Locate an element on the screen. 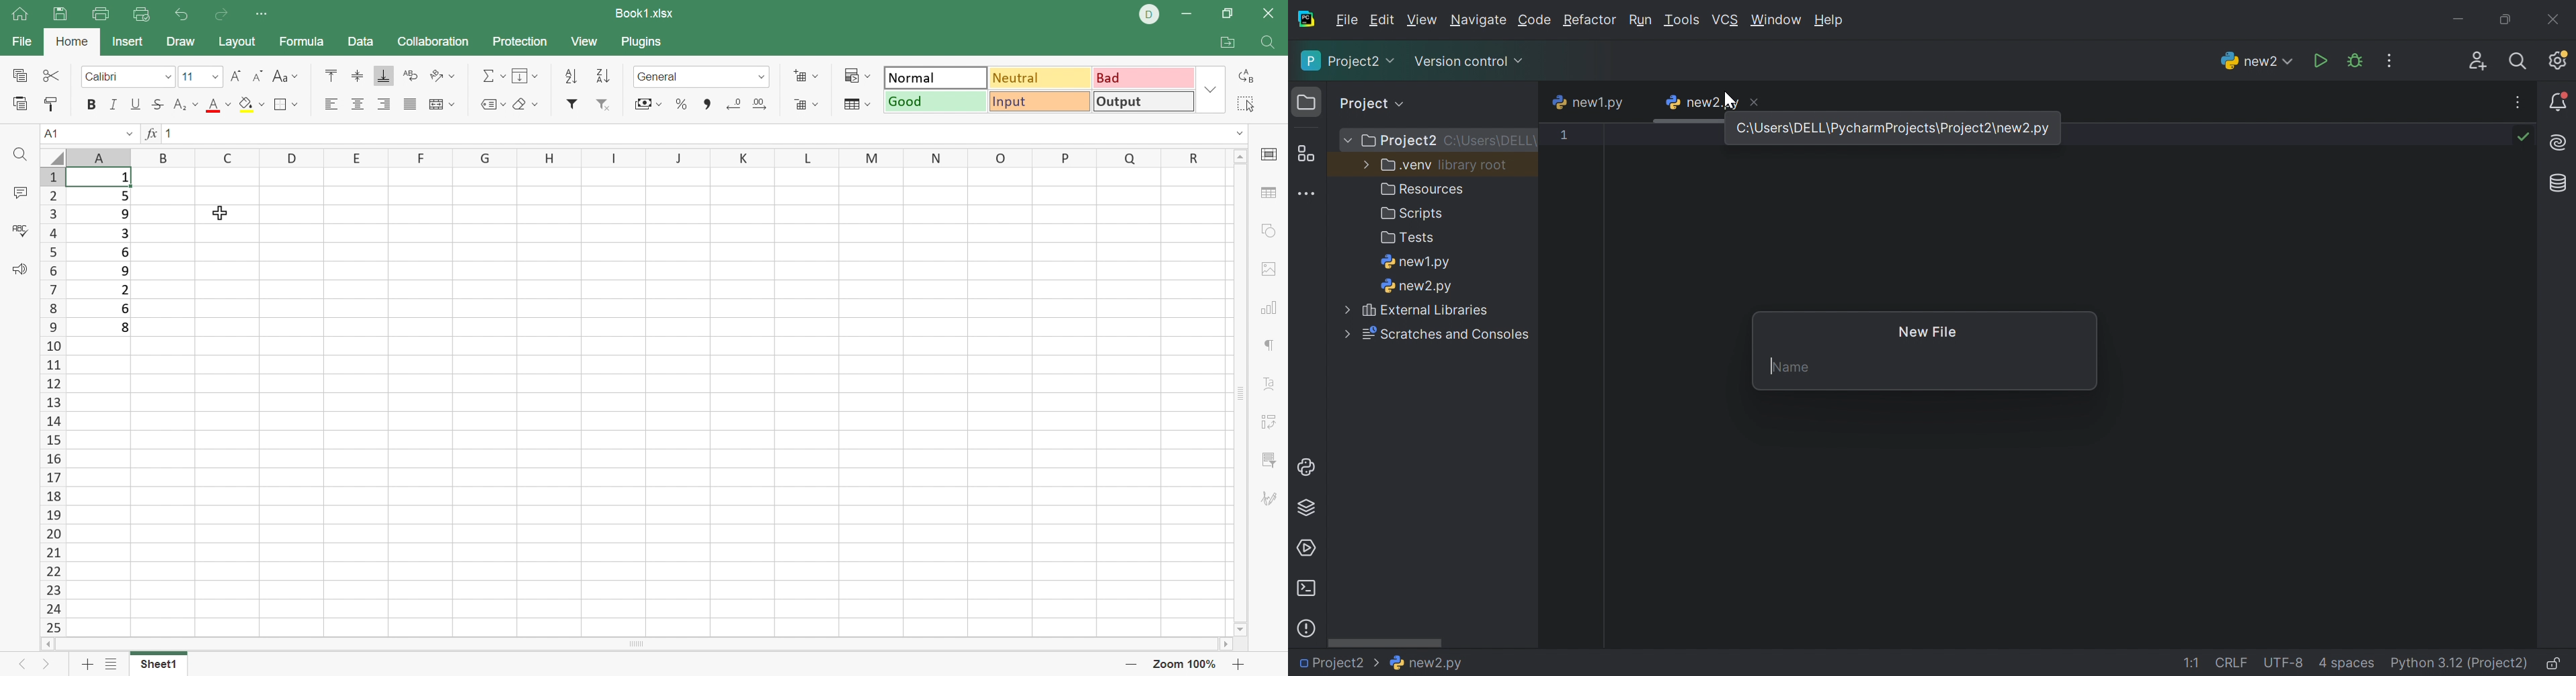 This screenshot has height=700, width=2576. Zoom in is located at coordinates (1238, 664).